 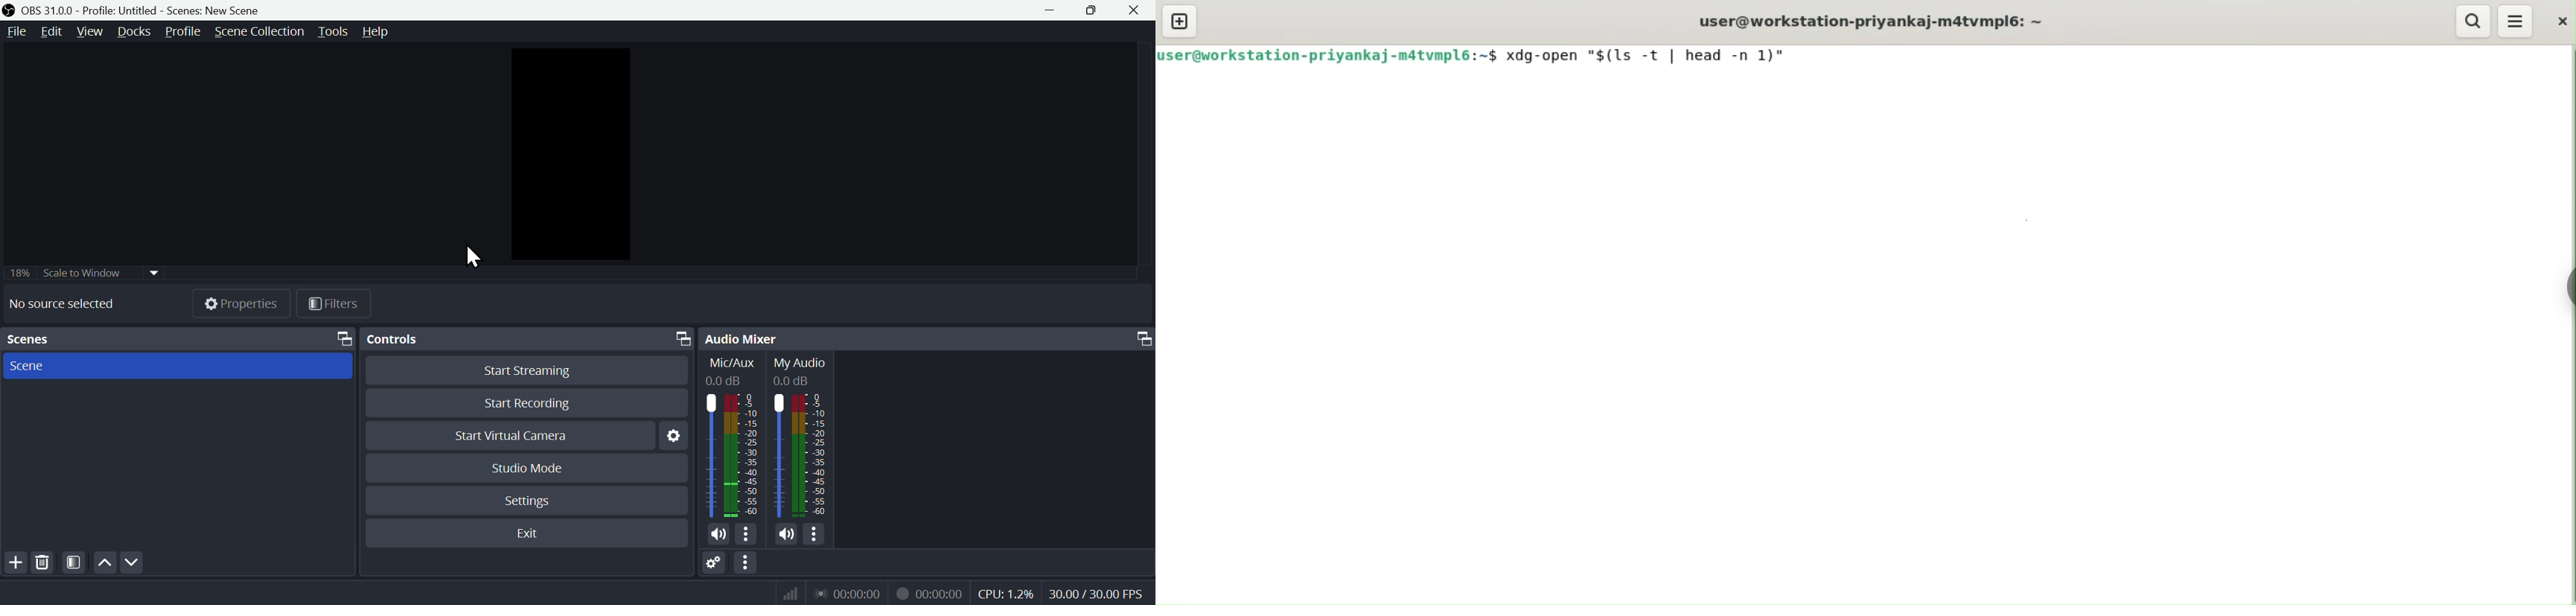 What do you see at coordinates (238, 300) in the screenshot?
I see `Properties` at bounding box center [238, 300].